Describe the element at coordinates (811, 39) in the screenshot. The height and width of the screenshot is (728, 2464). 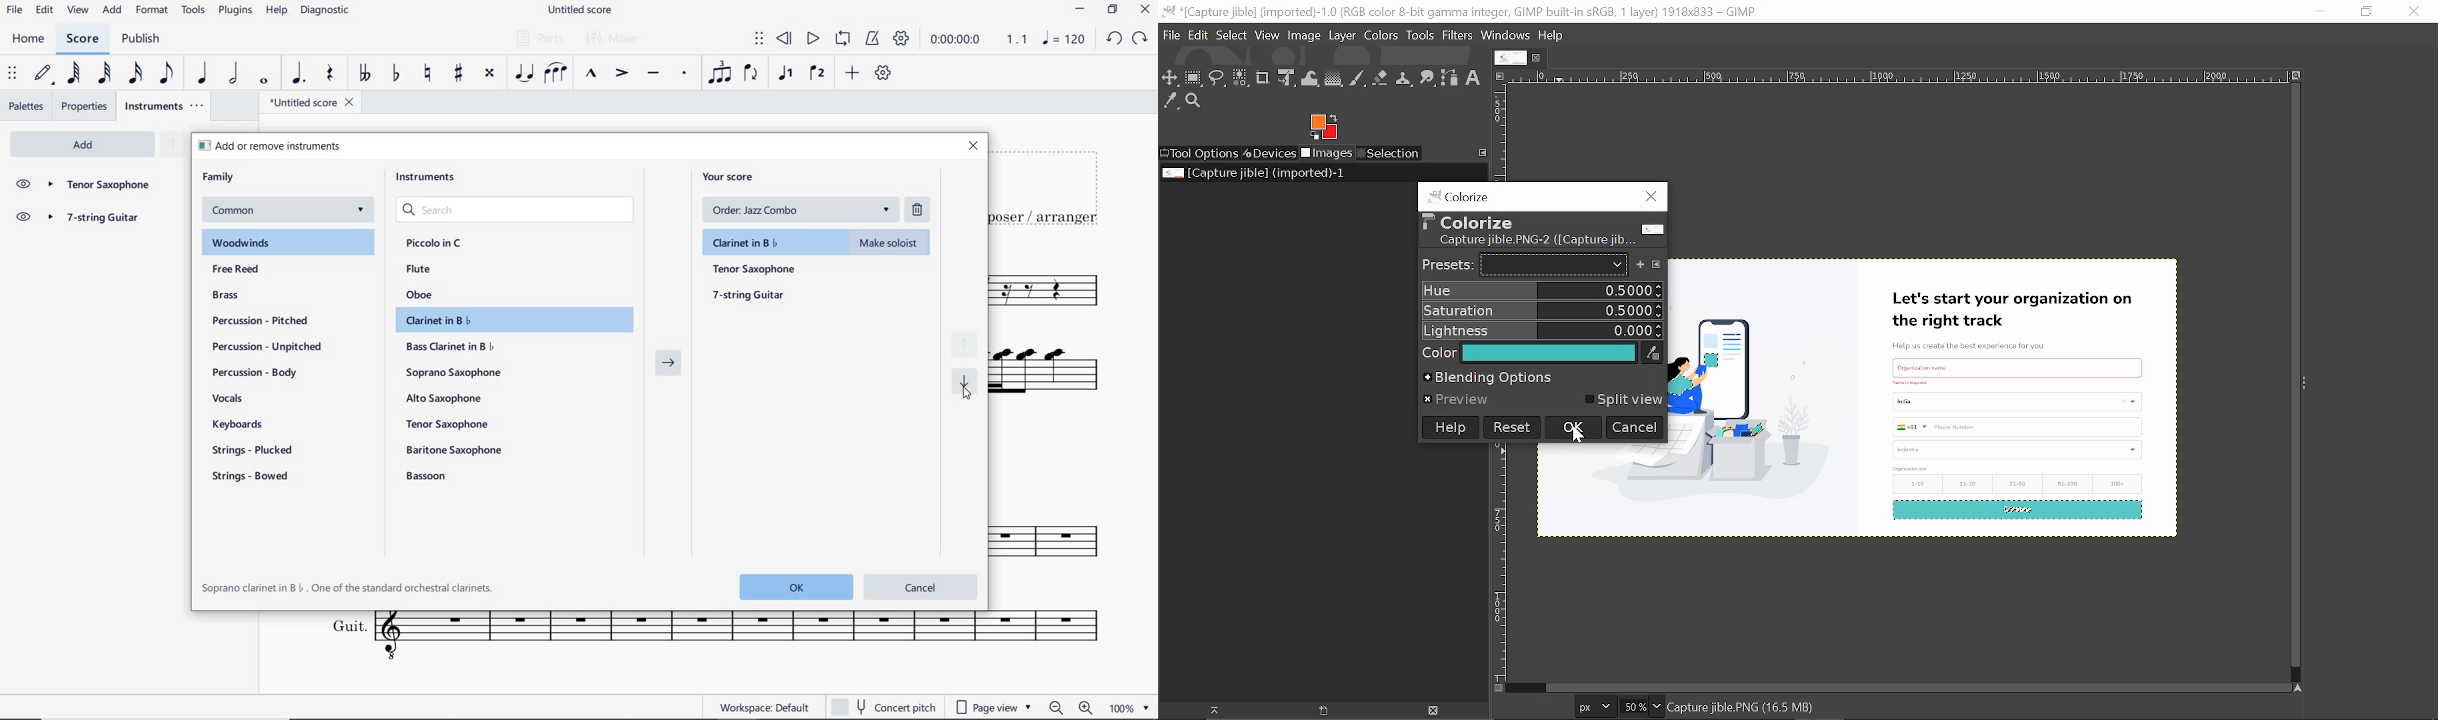
I see `PLAY` at that location.